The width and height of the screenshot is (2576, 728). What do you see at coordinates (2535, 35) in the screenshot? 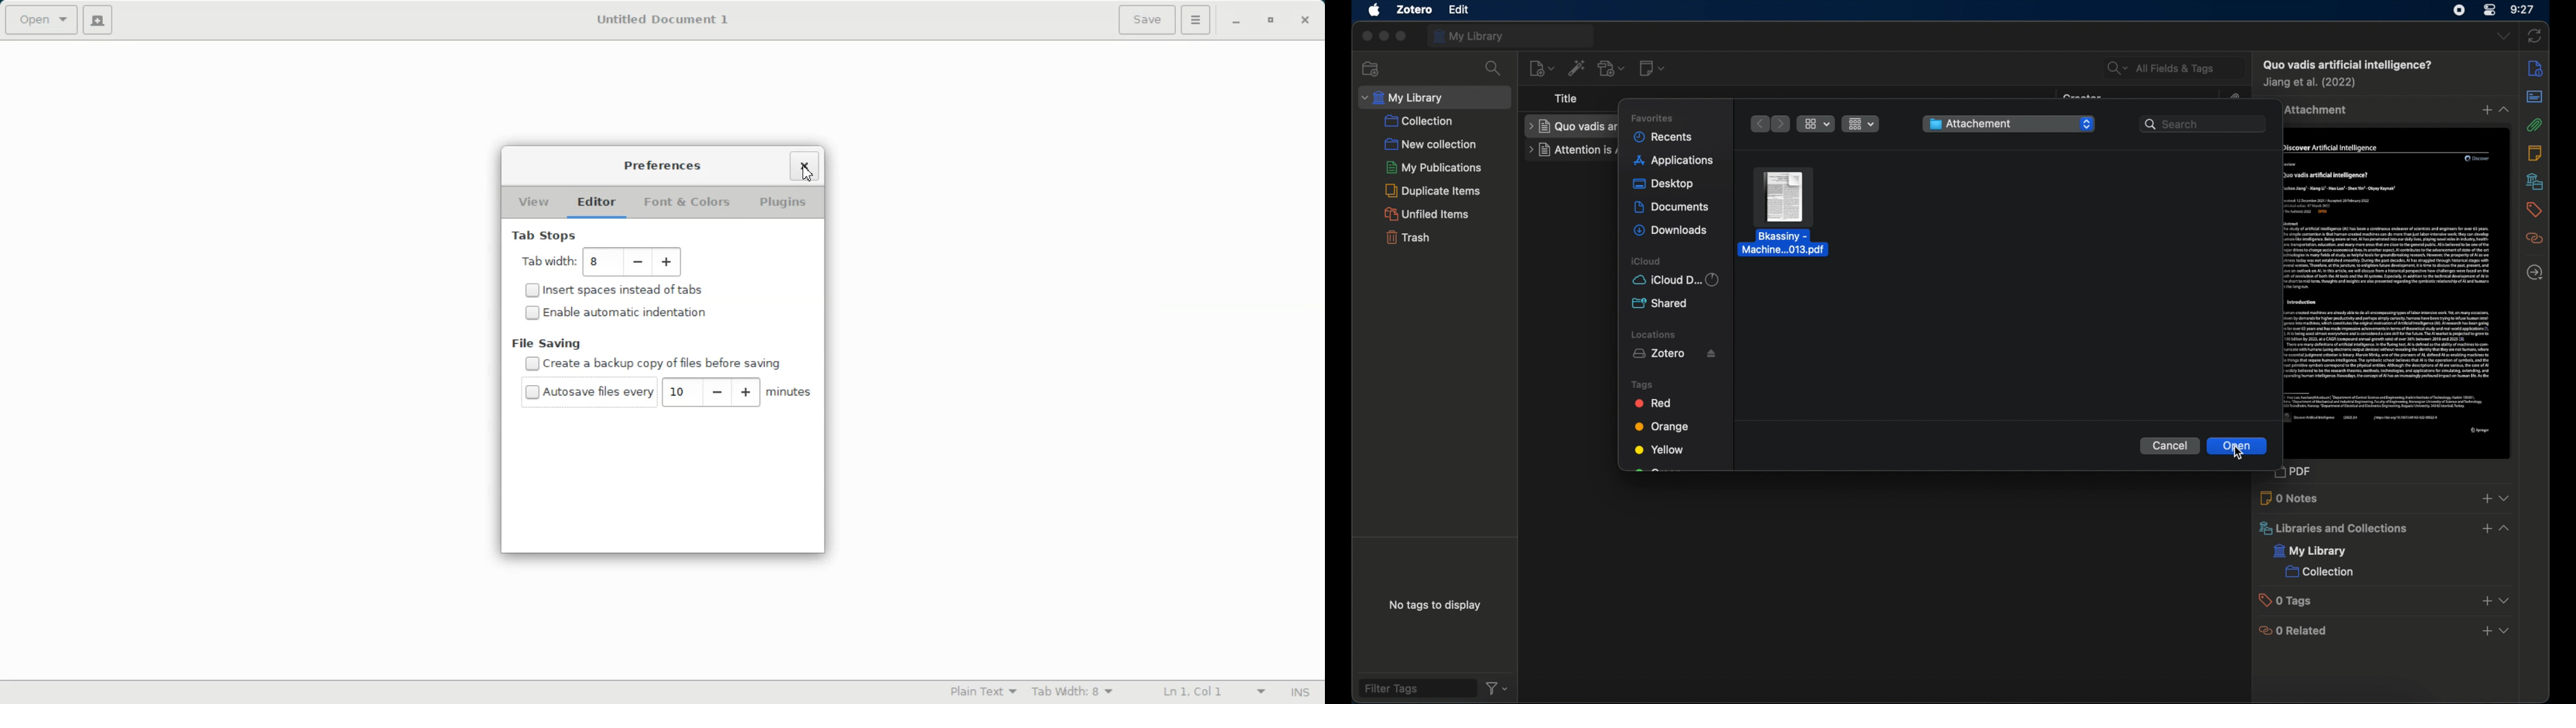
I see `sync` at bounding box center [2535, 35].